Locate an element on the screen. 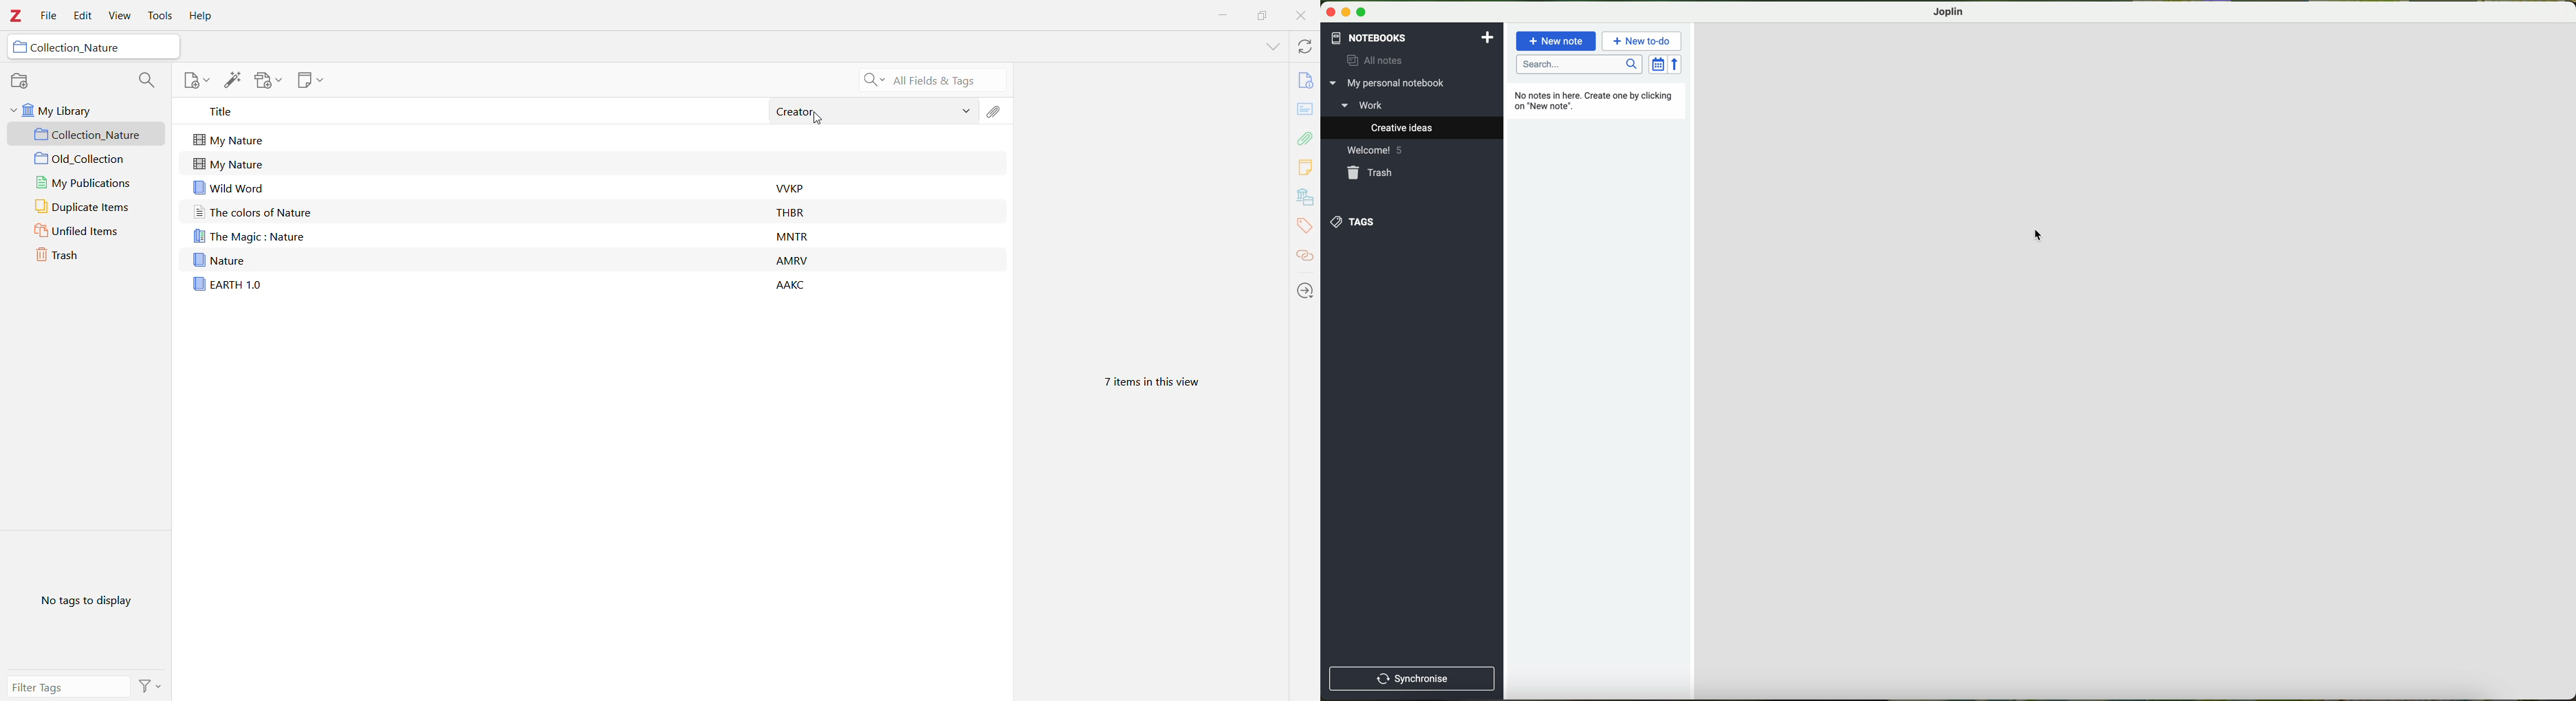 Image resolution: width=2576 pixels, height=728 pixels. Edit is located at coordinates (83, 15).